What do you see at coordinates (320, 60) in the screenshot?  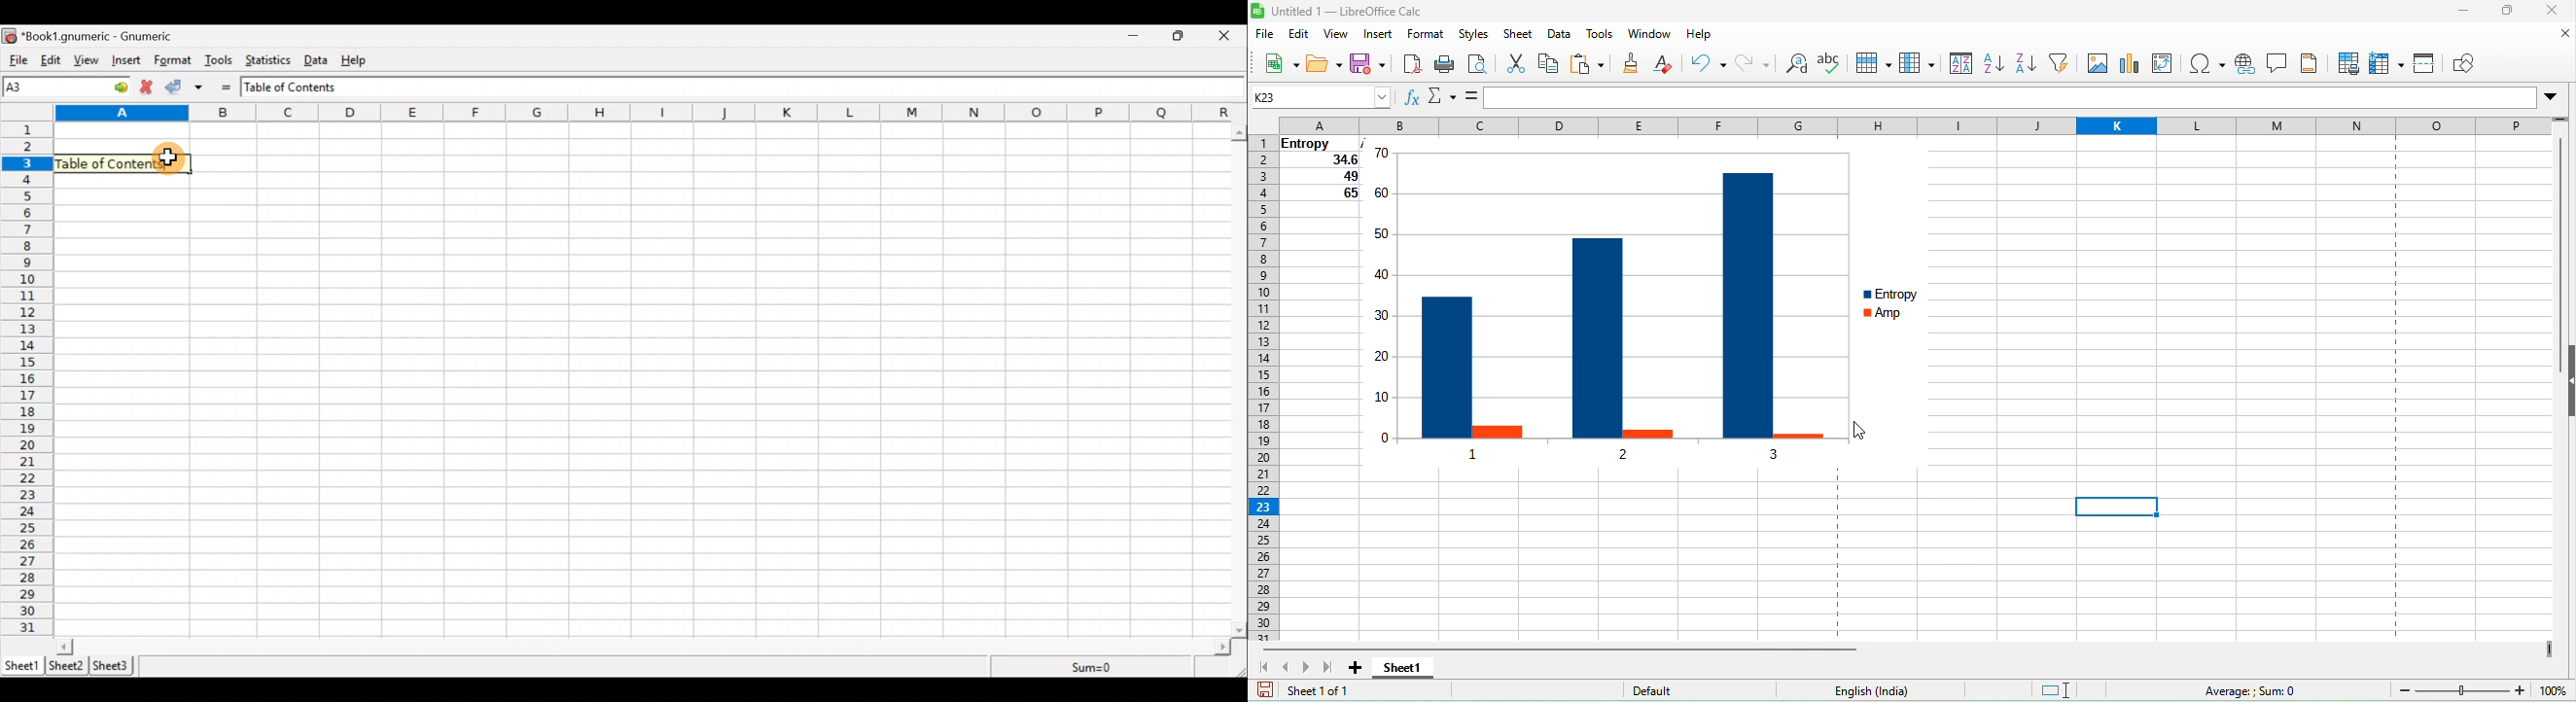 I see `Data` at bounding box center [320, 60].